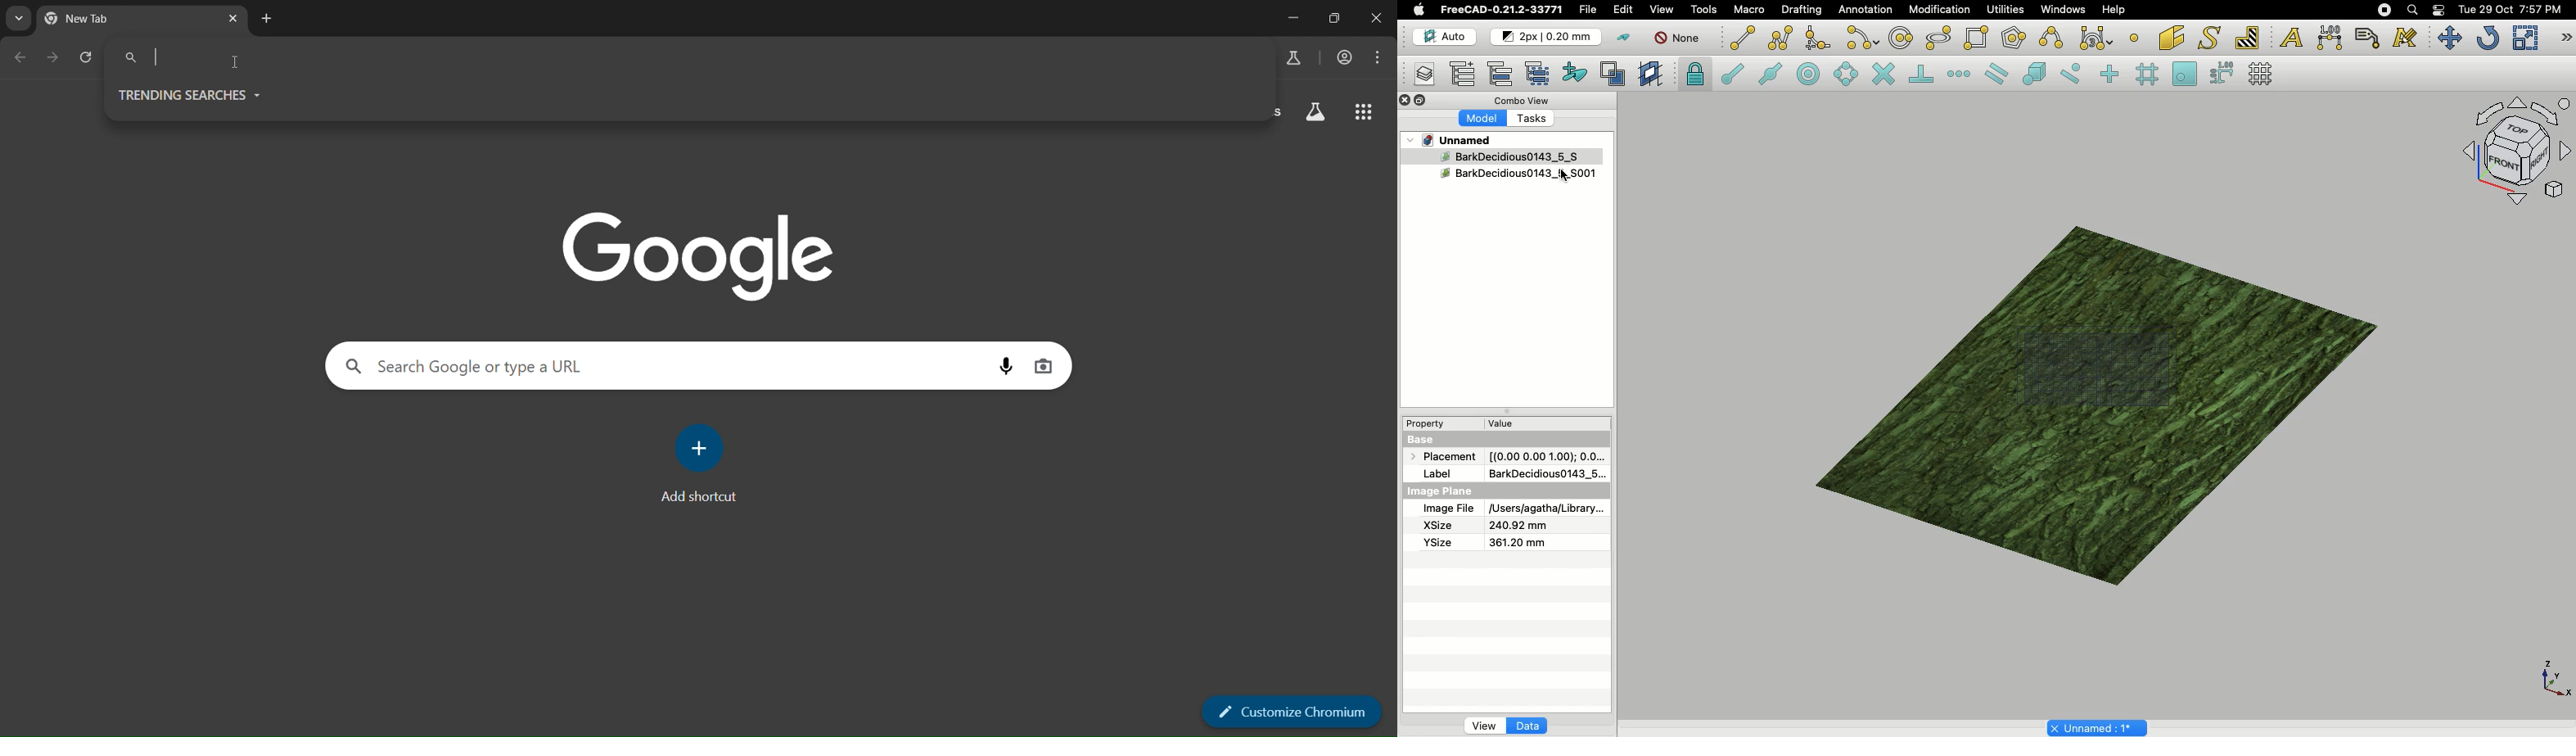 This screenshot has width=2576, height=756. What do you see at coordinates (1813, 73) in the screenshot?
I see `Snap center` at bounding box center [1813, 73].